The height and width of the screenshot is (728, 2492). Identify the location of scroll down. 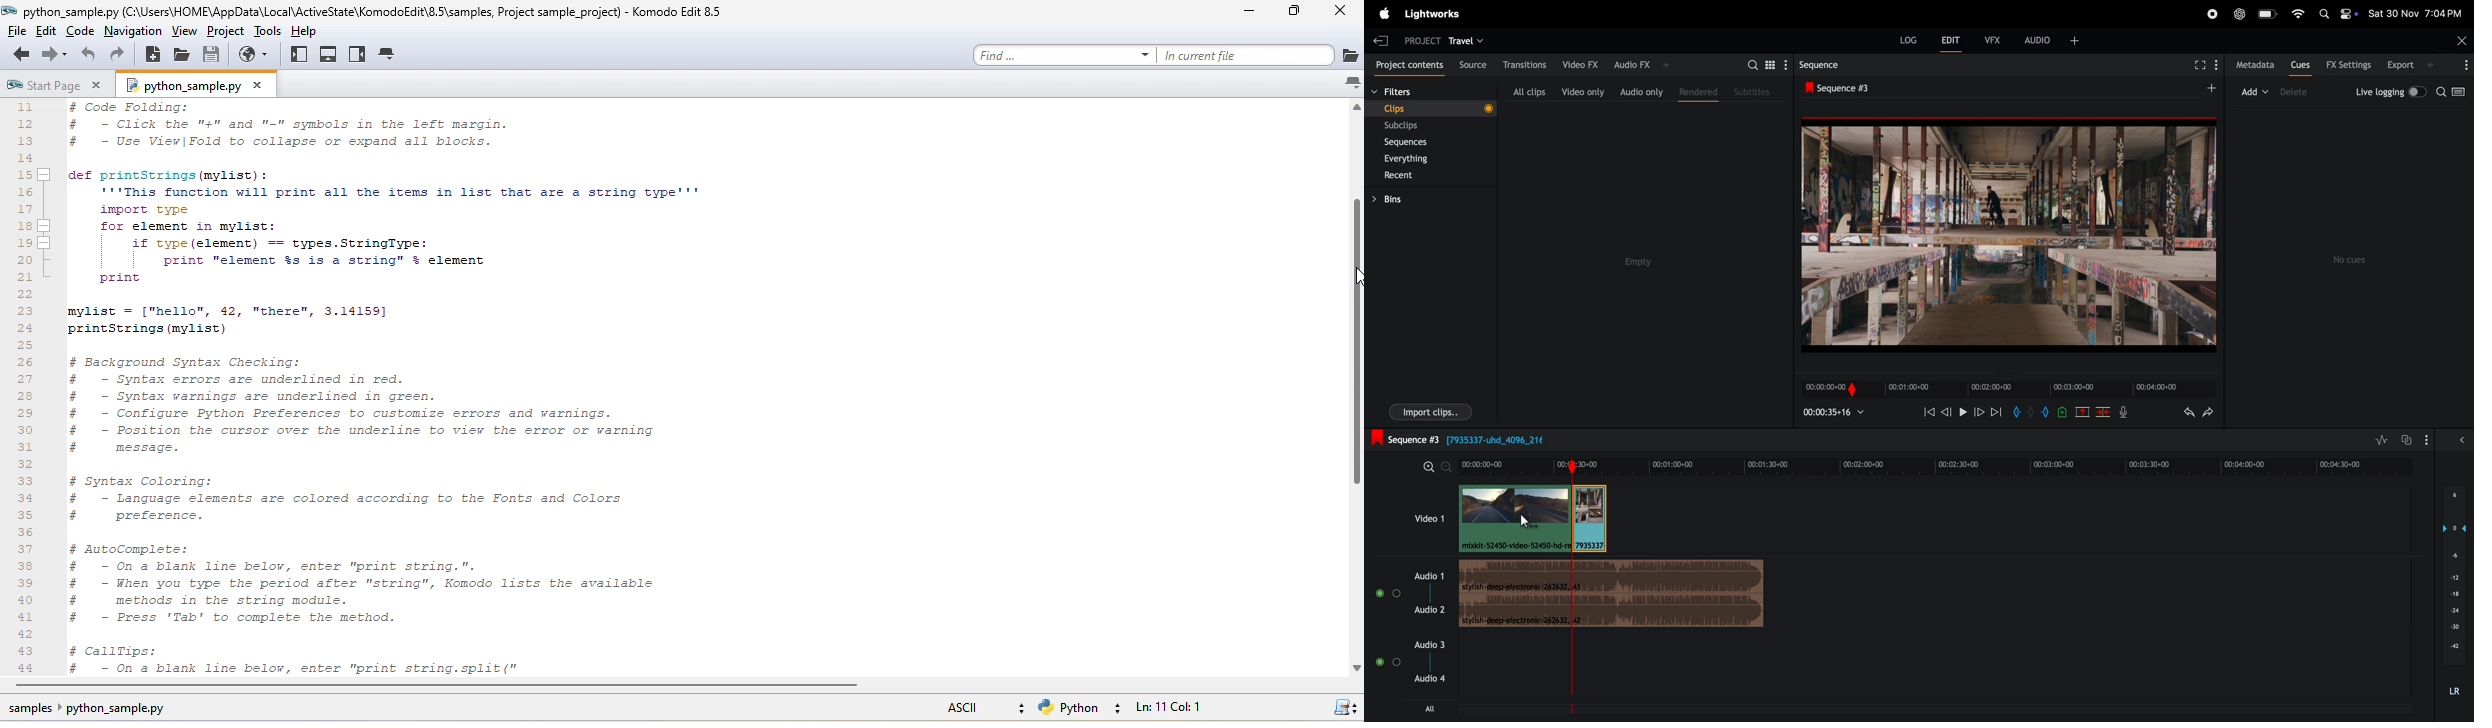
(1355, 667).